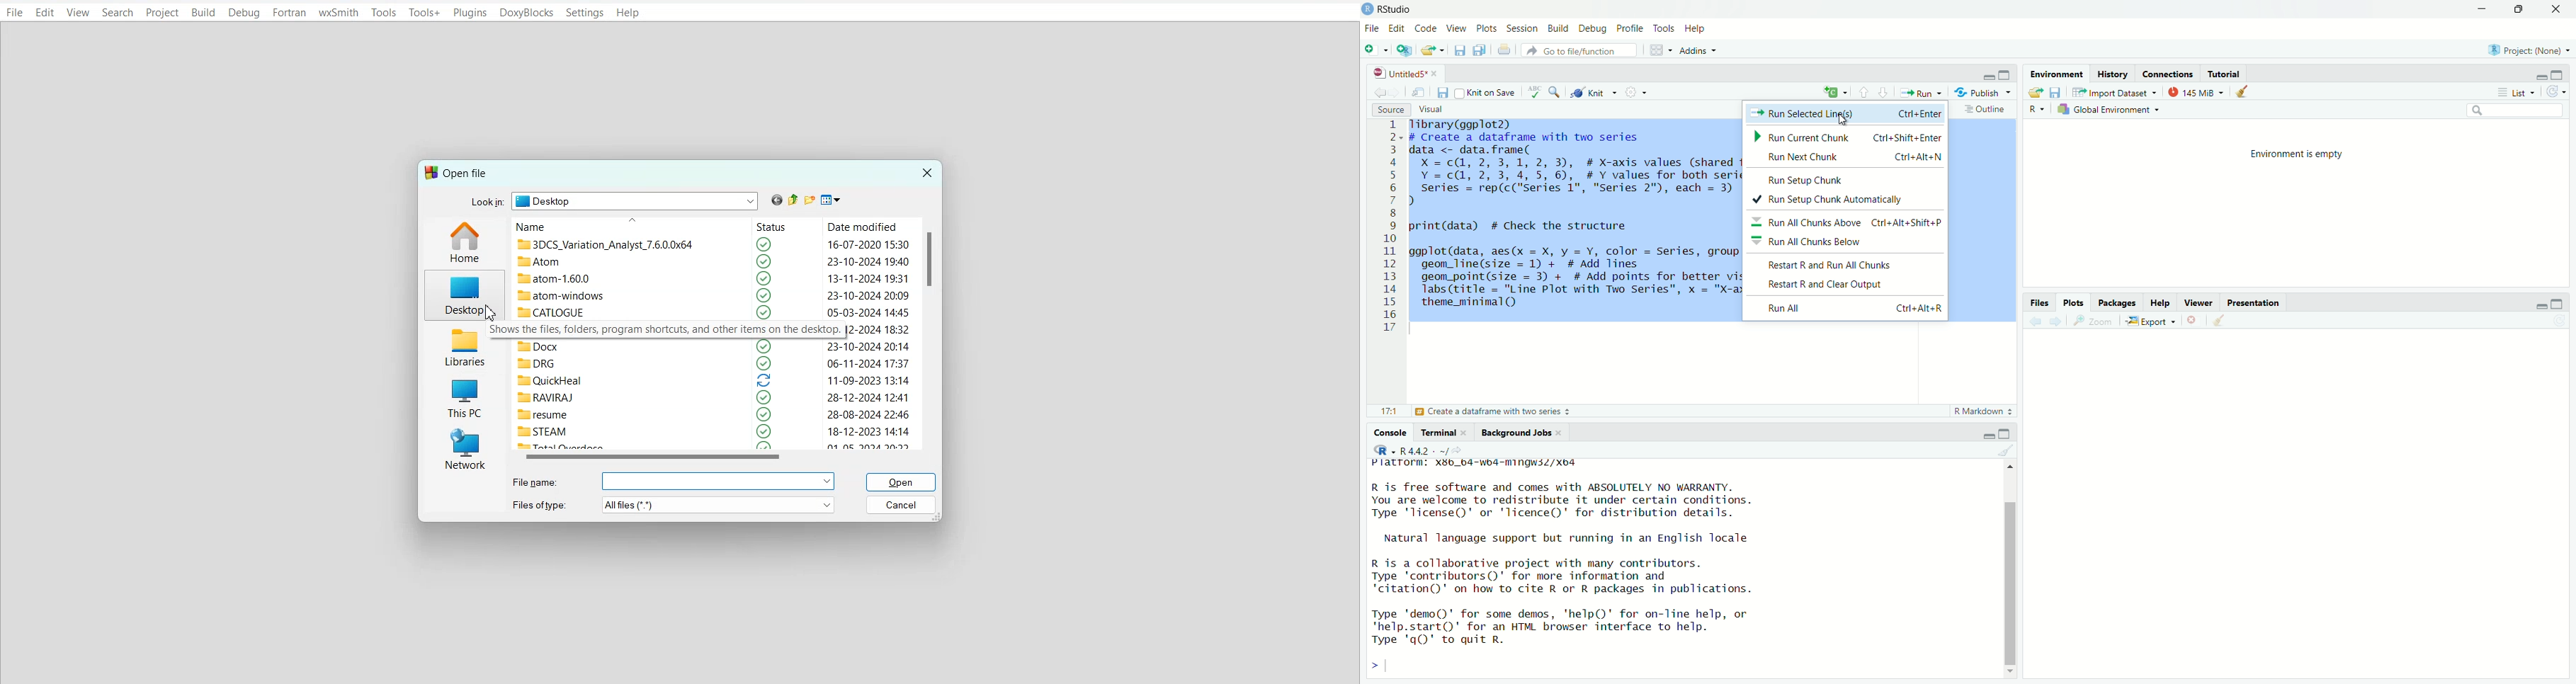 This screenshot has height=700, width=2576. Describe the element at coordinates (2197, 303) in the screenshot. I see `Viewer` at that location.